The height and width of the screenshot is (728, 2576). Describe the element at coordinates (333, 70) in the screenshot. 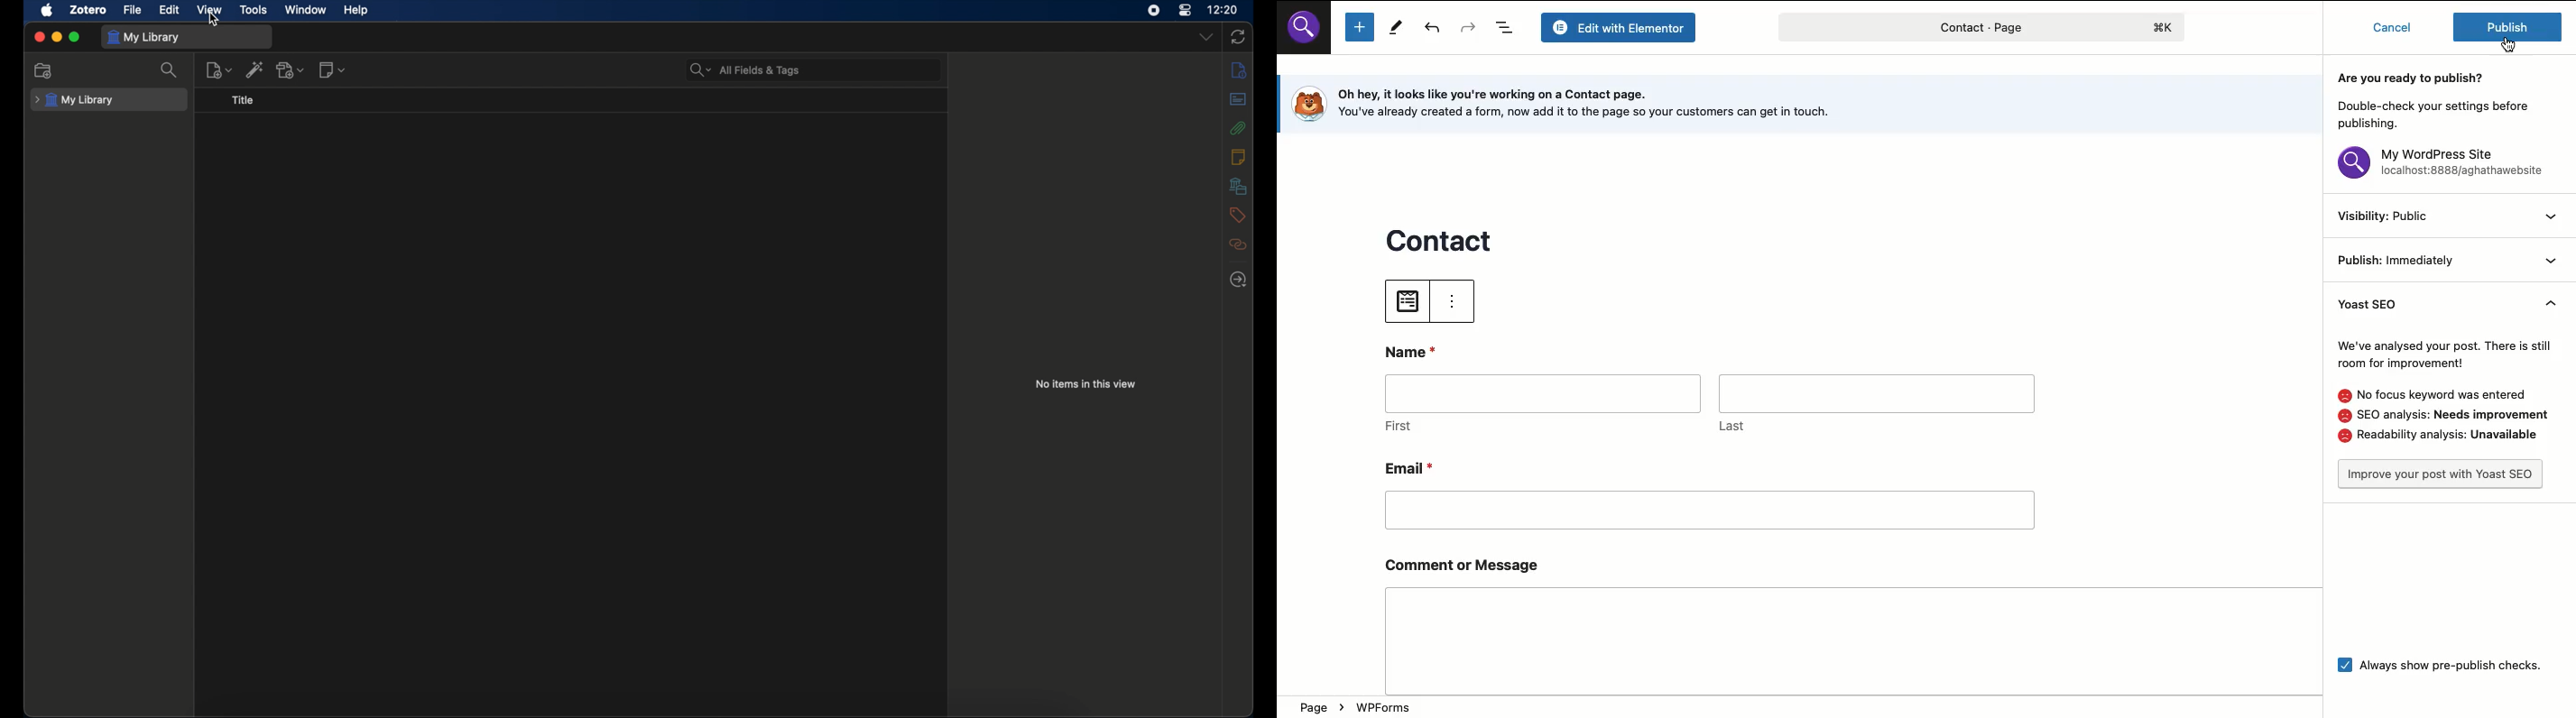

I see `new notes` at that location.